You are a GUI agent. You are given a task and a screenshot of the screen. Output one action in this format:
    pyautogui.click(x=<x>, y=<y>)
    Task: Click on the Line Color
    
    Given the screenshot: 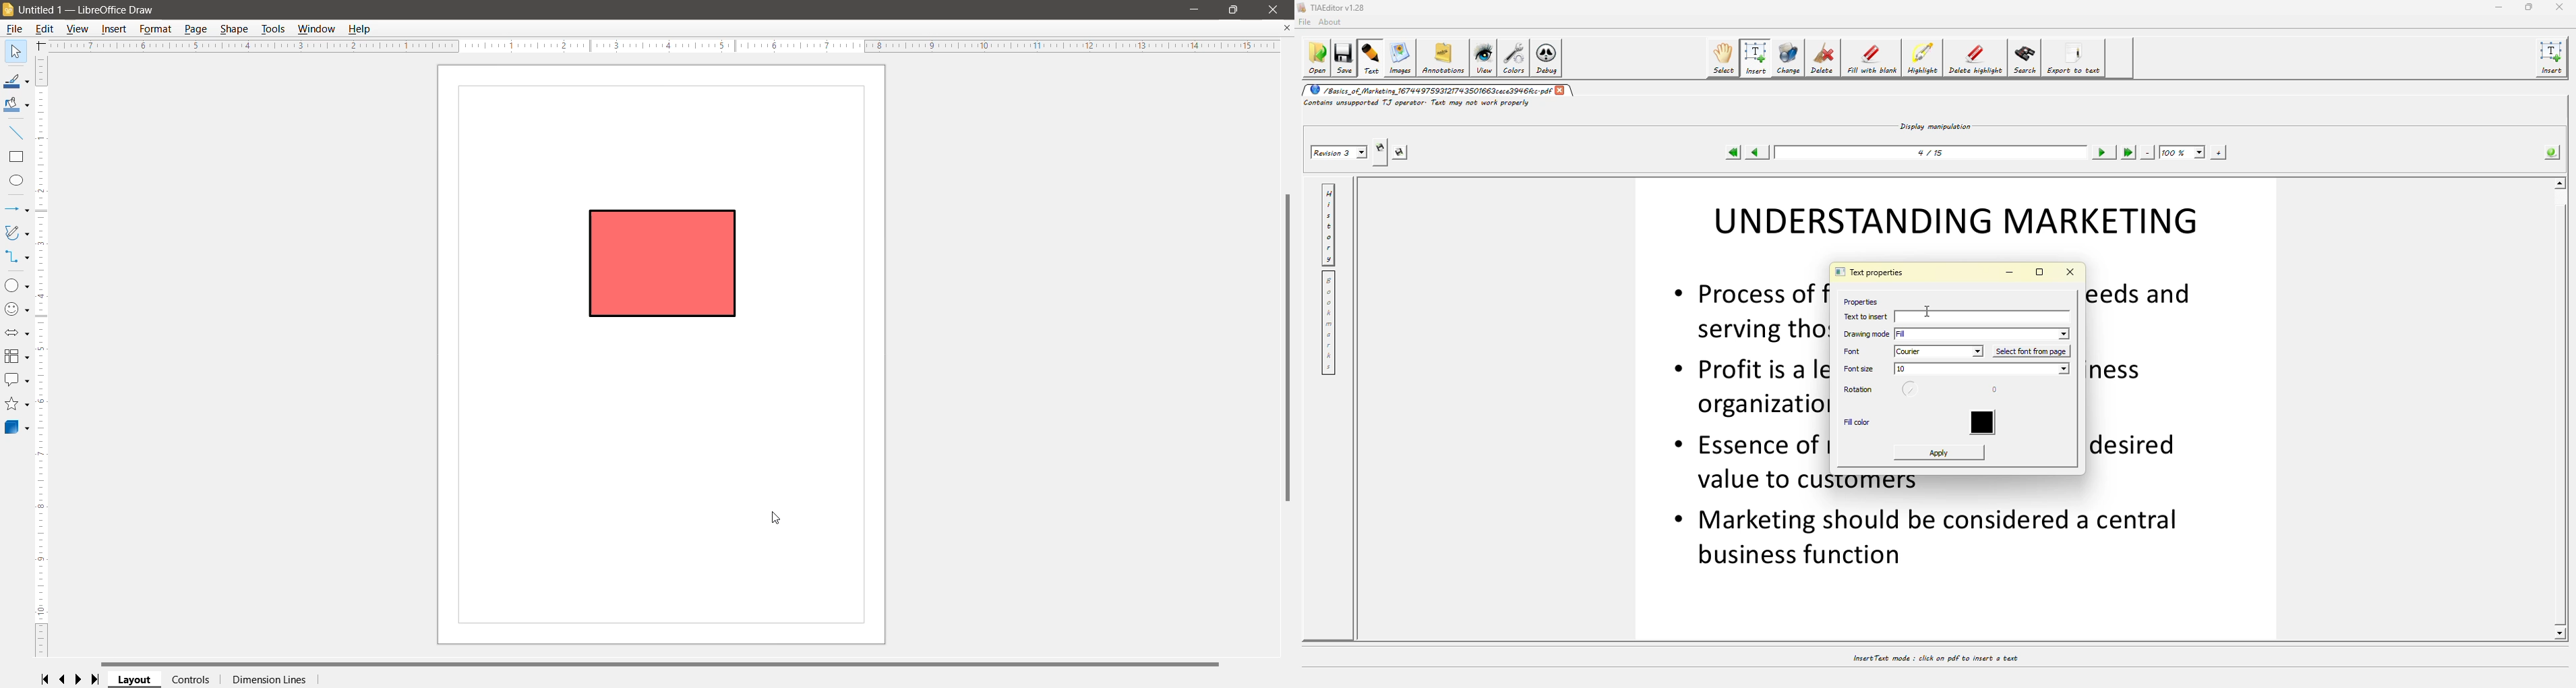 What is the action you would take?
    pyautogui.click(x=17, y=82)
    